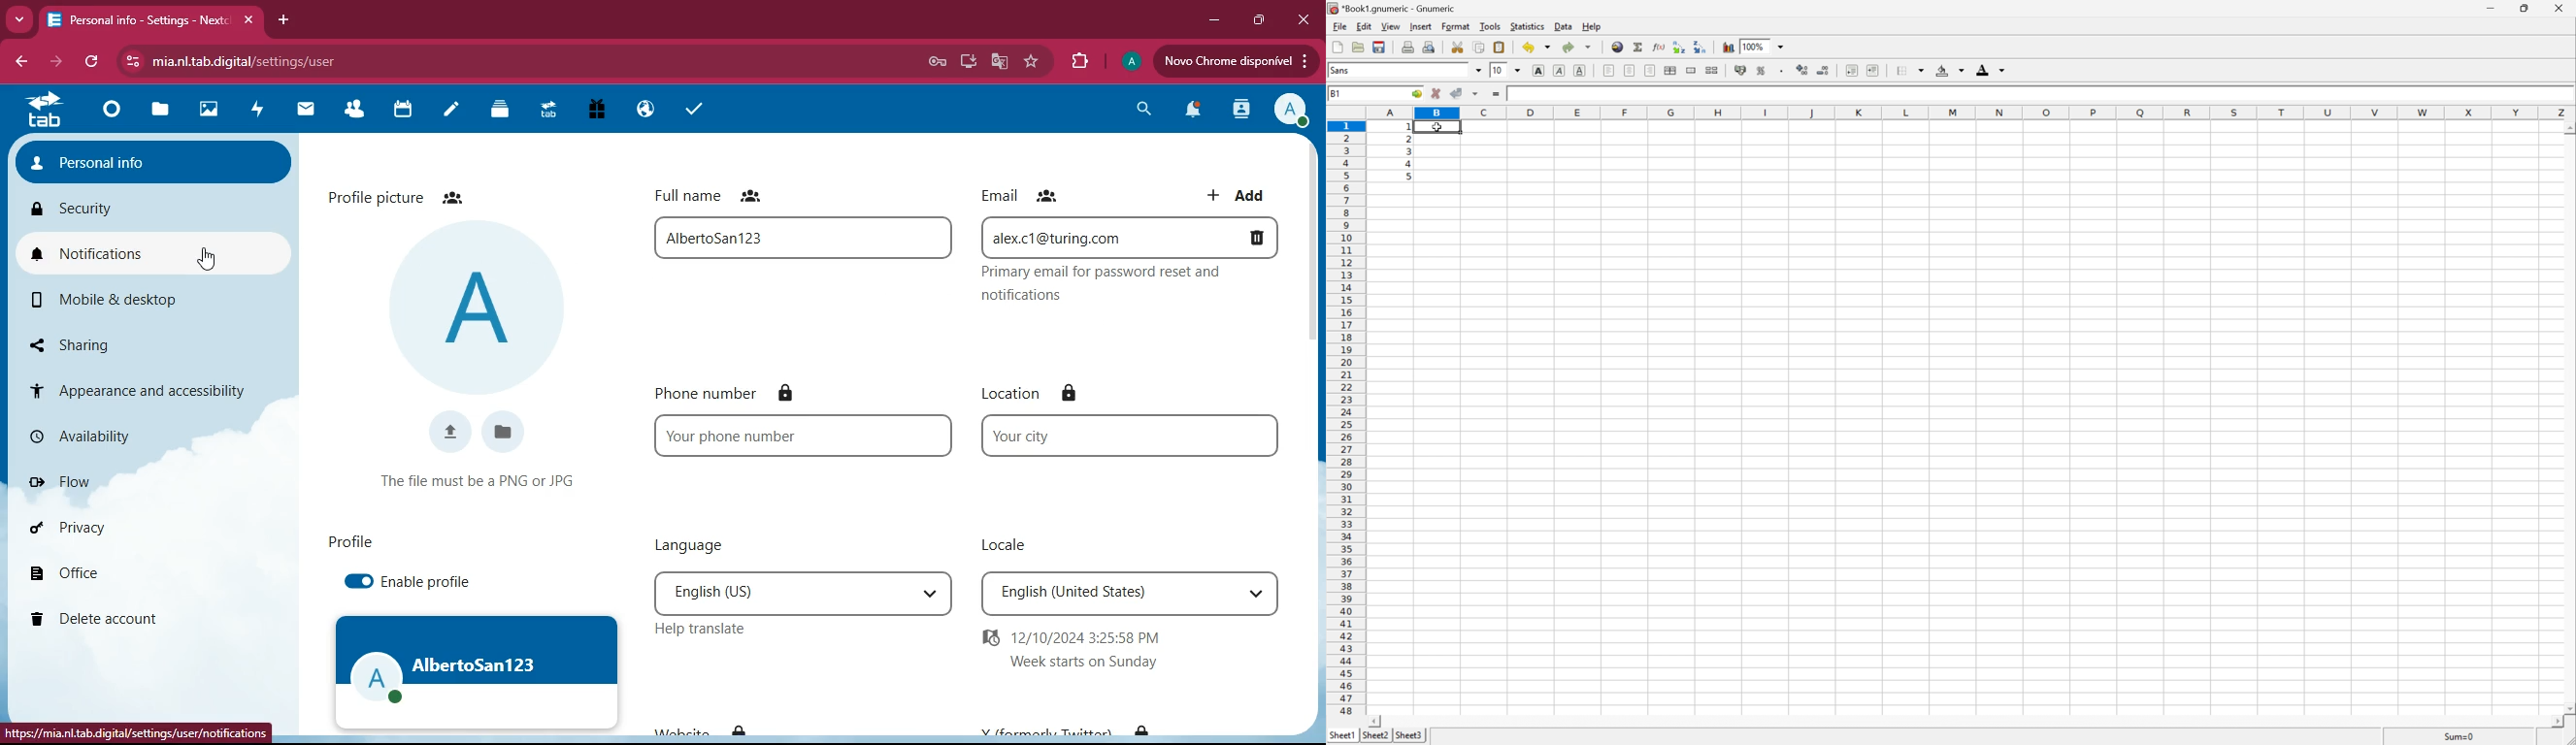 This screenshot has height=756, width=2576. Describe the element at coordinates (1079, 62) in the screenshot. I see `extensions` at that location.